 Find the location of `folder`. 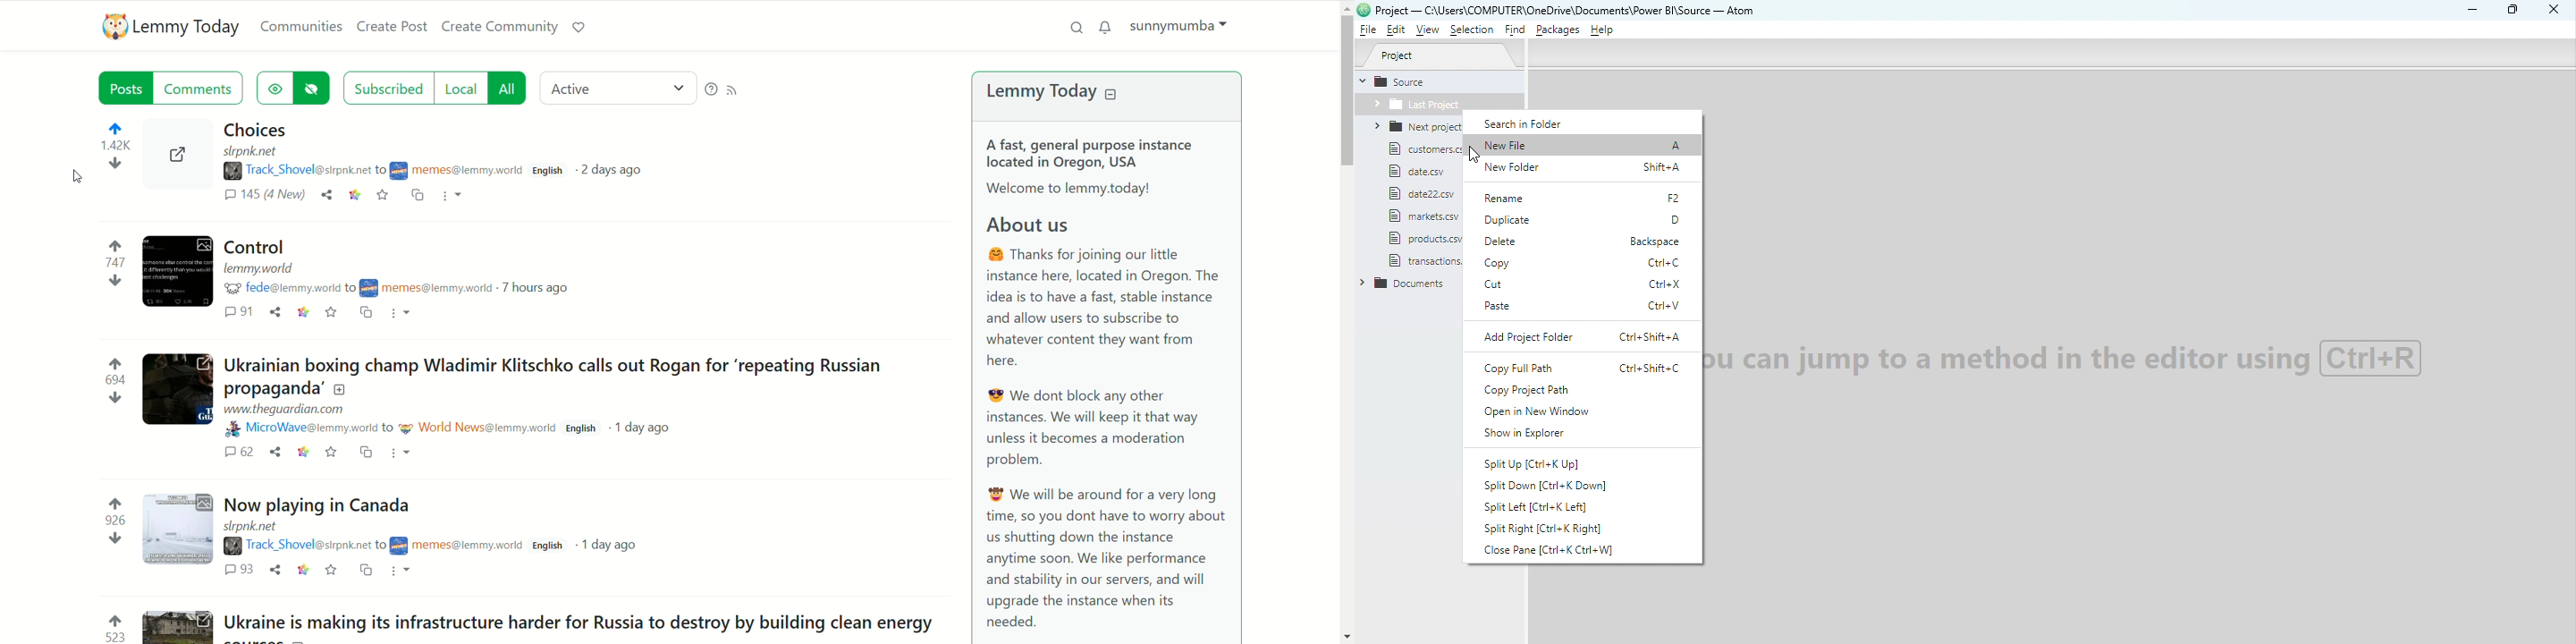

folder is located at coordinates (1413, 123).